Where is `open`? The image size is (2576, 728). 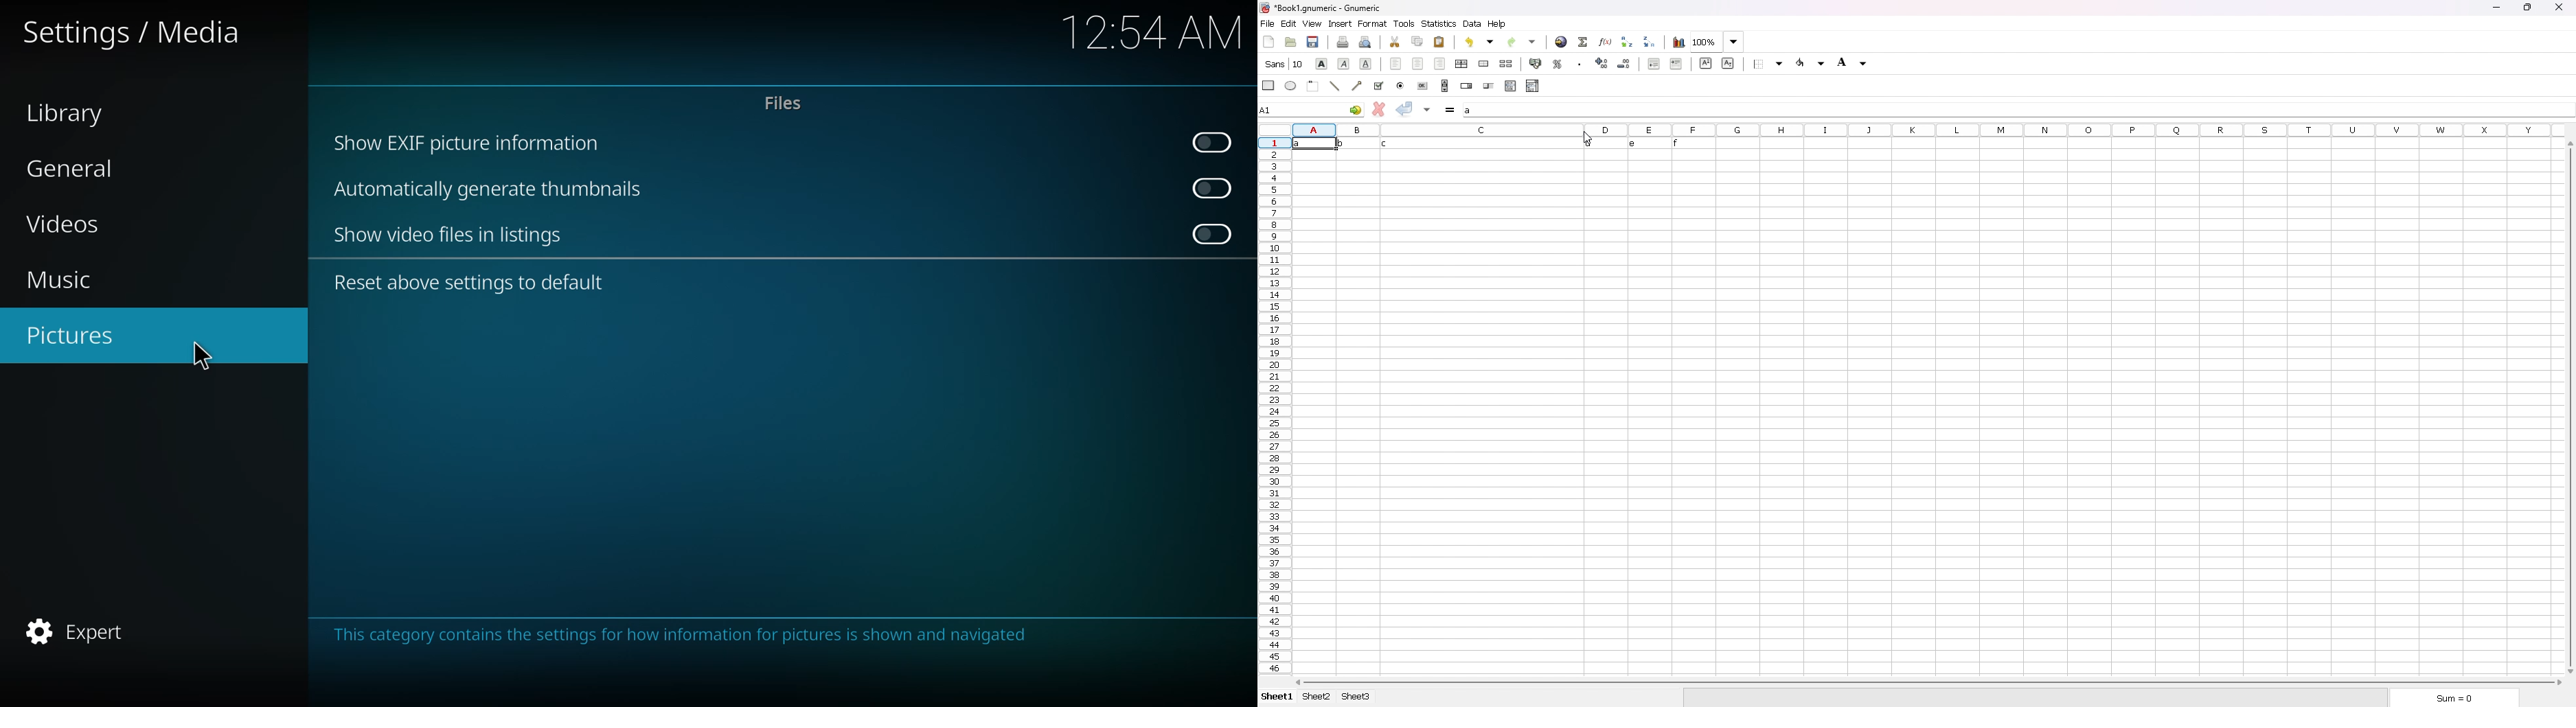
open is located at coordinates (1290, 41).